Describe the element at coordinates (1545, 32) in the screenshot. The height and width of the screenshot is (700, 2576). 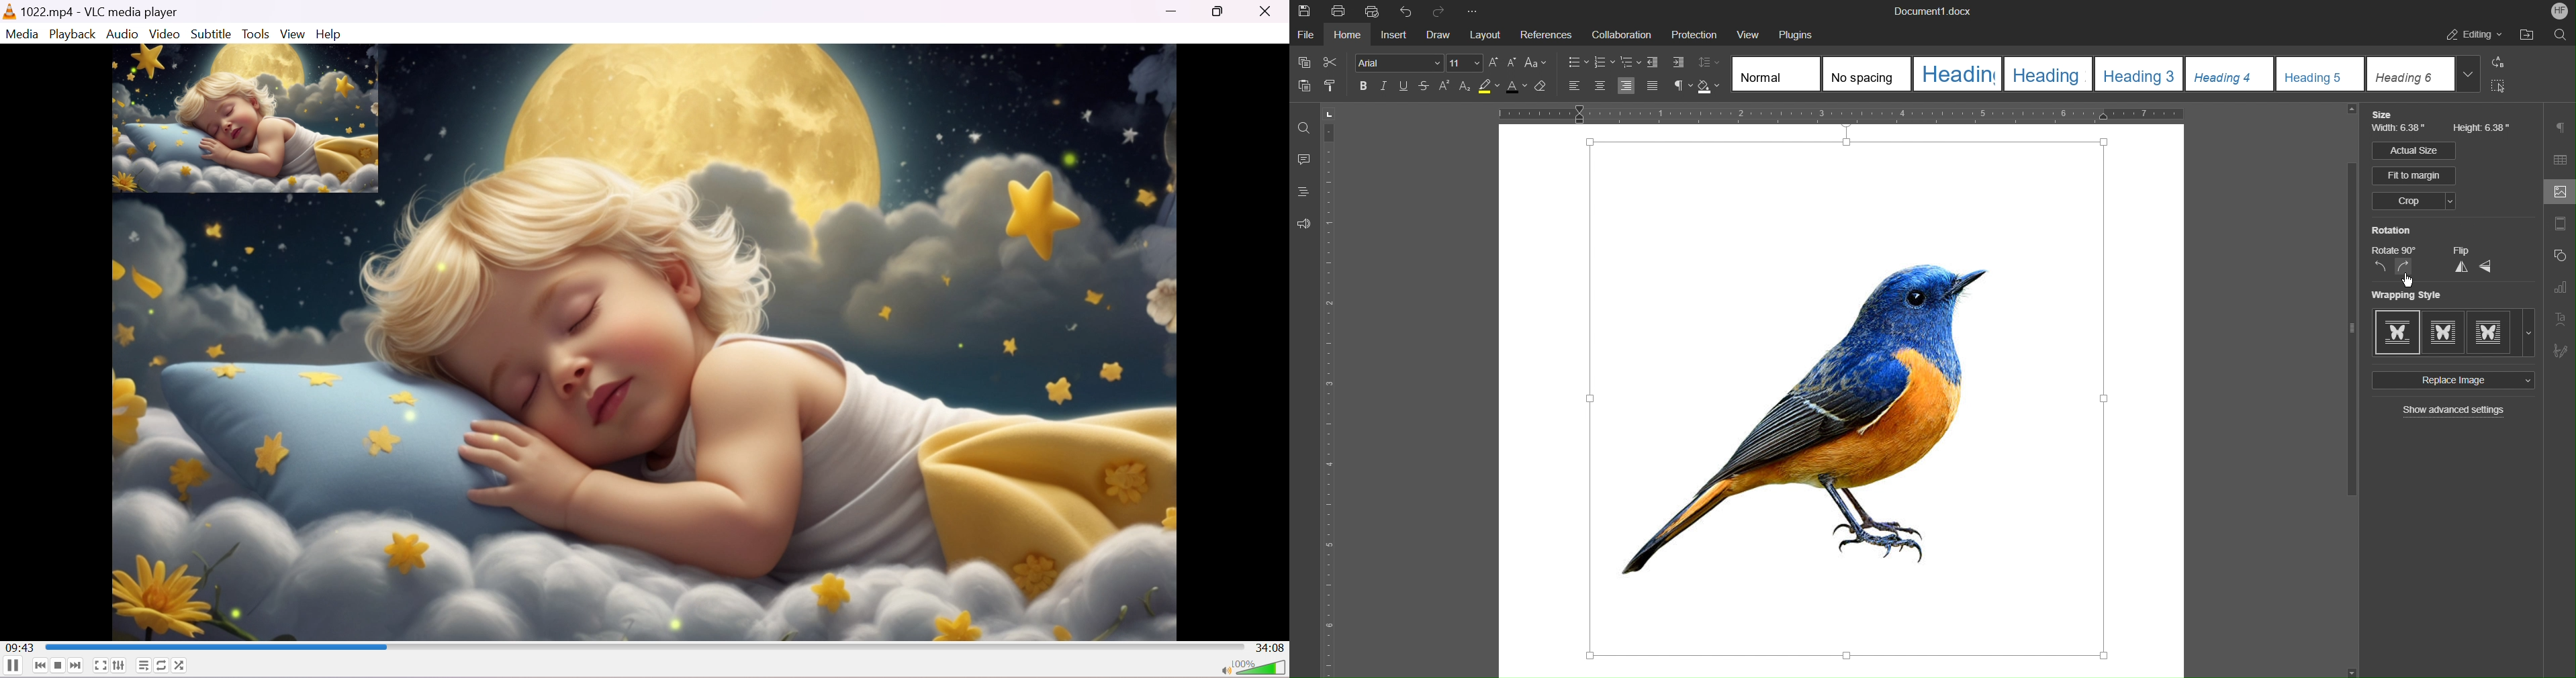
I see `References` at that location.